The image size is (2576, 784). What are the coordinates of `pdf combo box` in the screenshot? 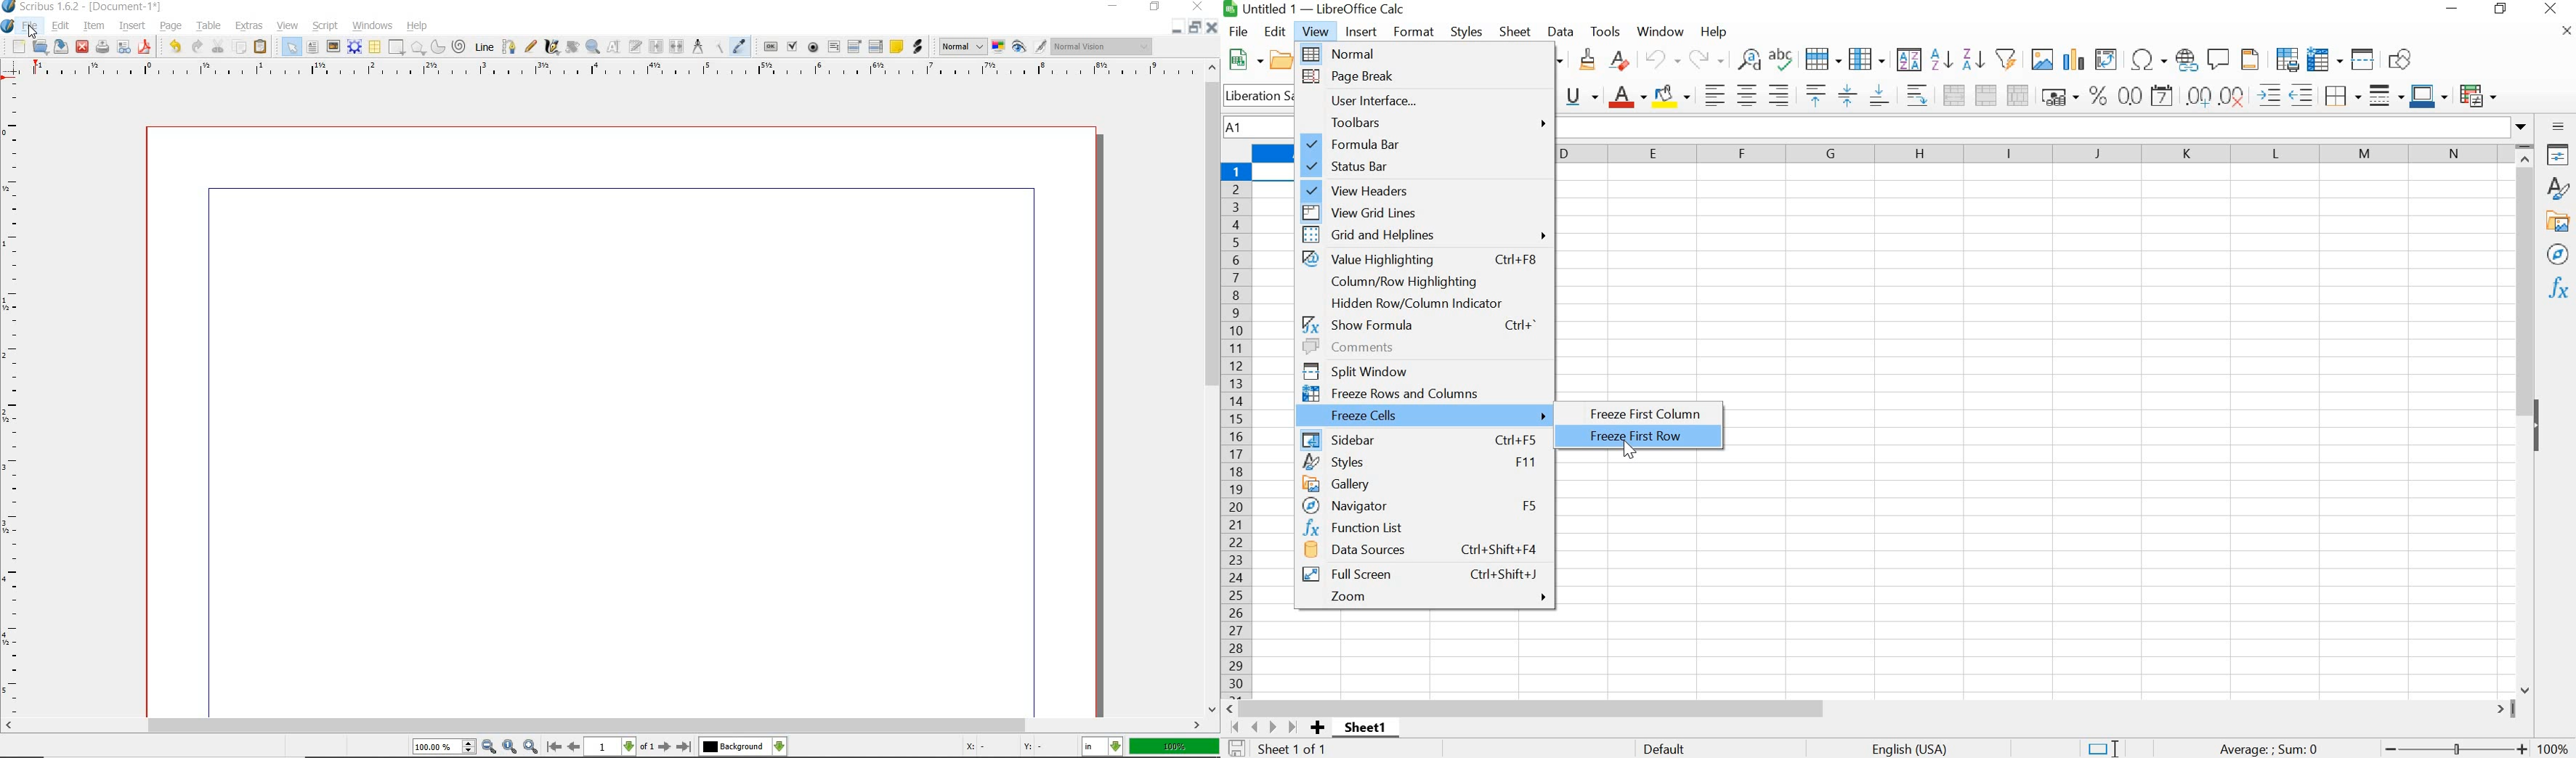 It's located at (854, 47).